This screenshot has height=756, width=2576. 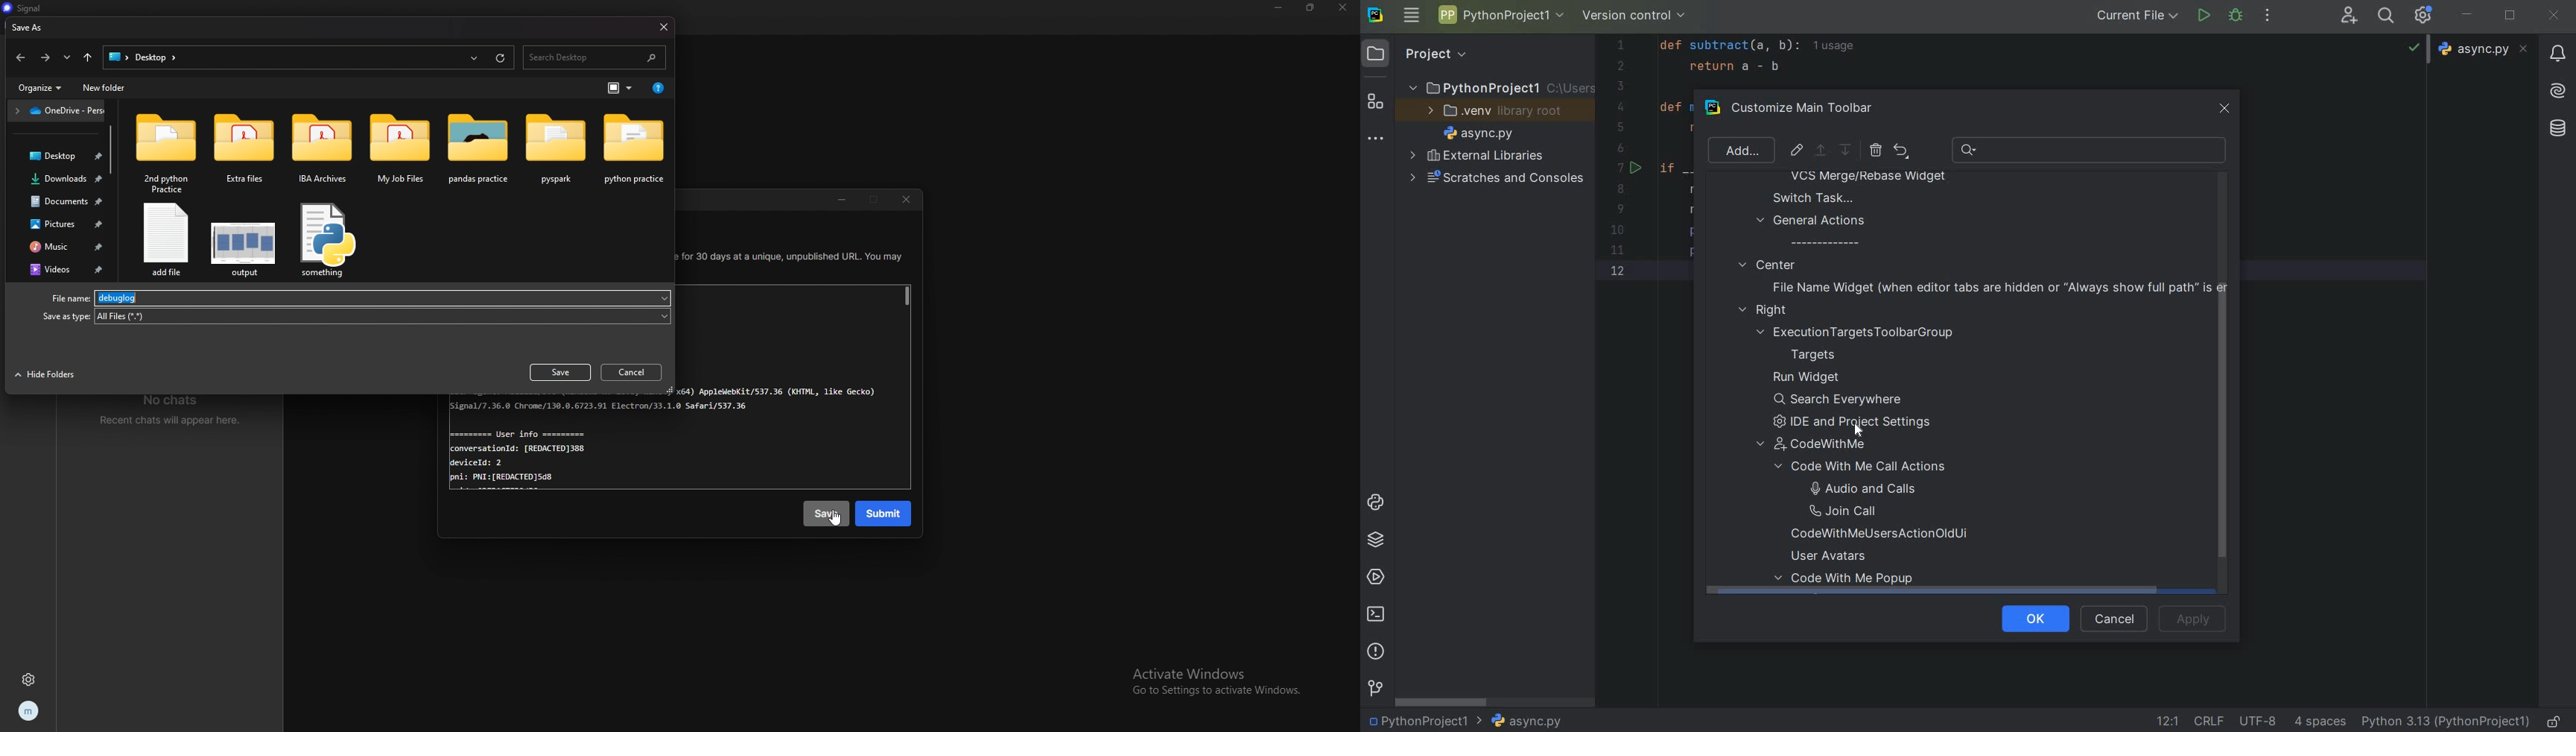 What do you see at coordinates (1377, 104) in the screenshot?
I see `STRUCTURE` at bounding box center [1377, 104].